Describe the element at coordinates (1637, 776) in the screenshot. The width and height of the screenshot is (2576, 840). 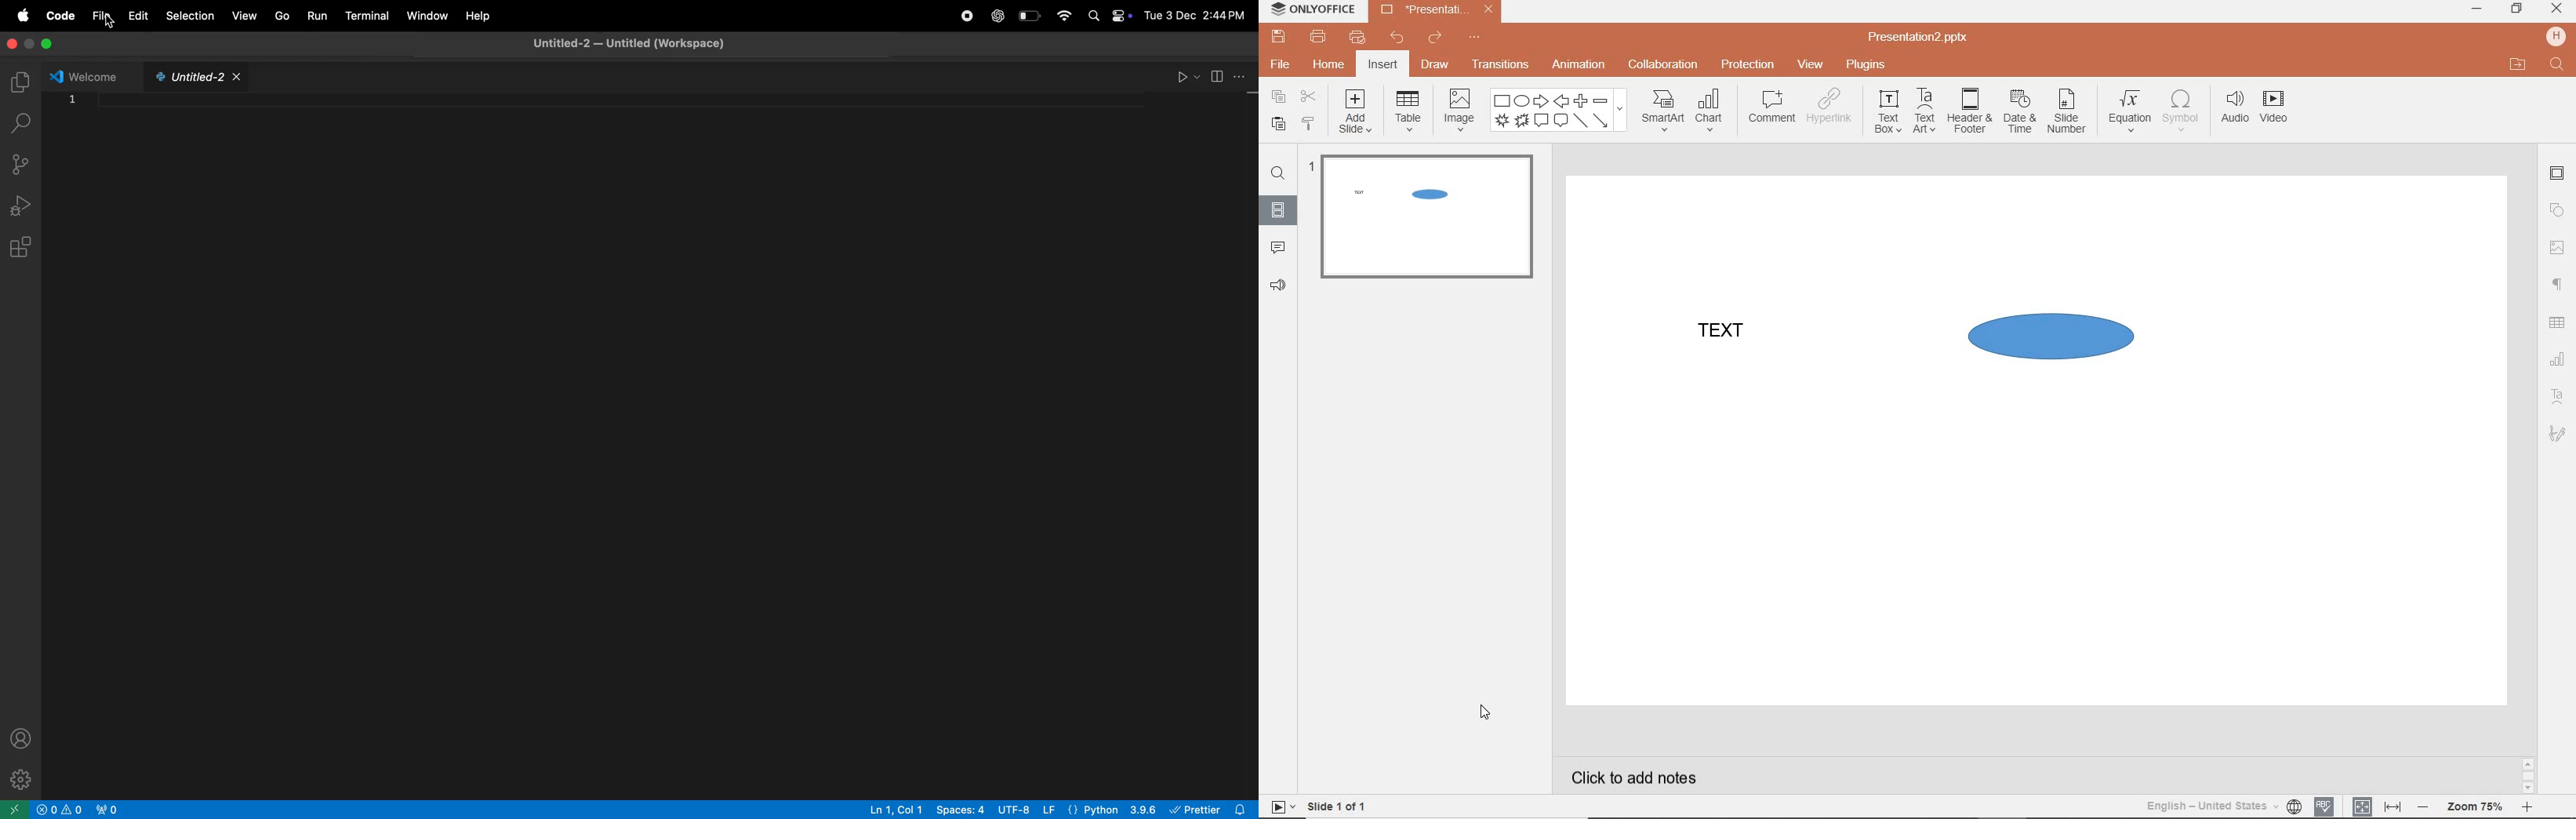
I see `CLICK TO ADD NOTES` at that location.